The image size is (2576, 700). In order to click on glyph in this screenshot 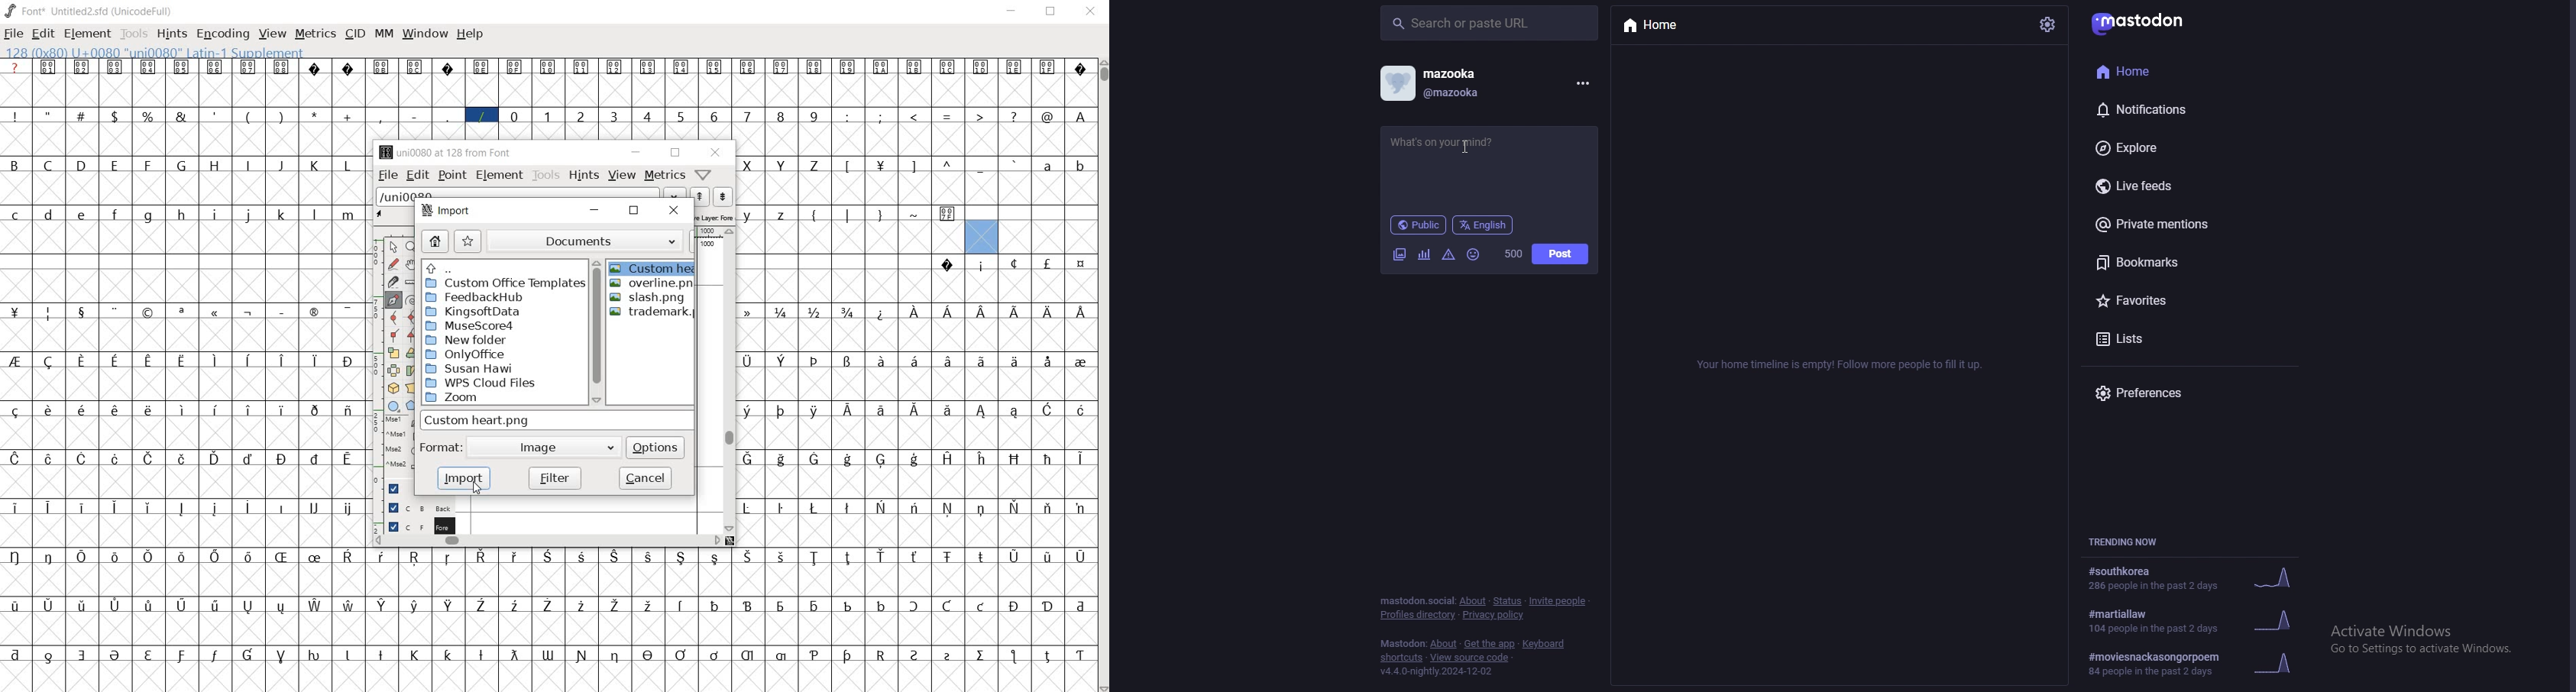, I will do `click(481, 67)`.